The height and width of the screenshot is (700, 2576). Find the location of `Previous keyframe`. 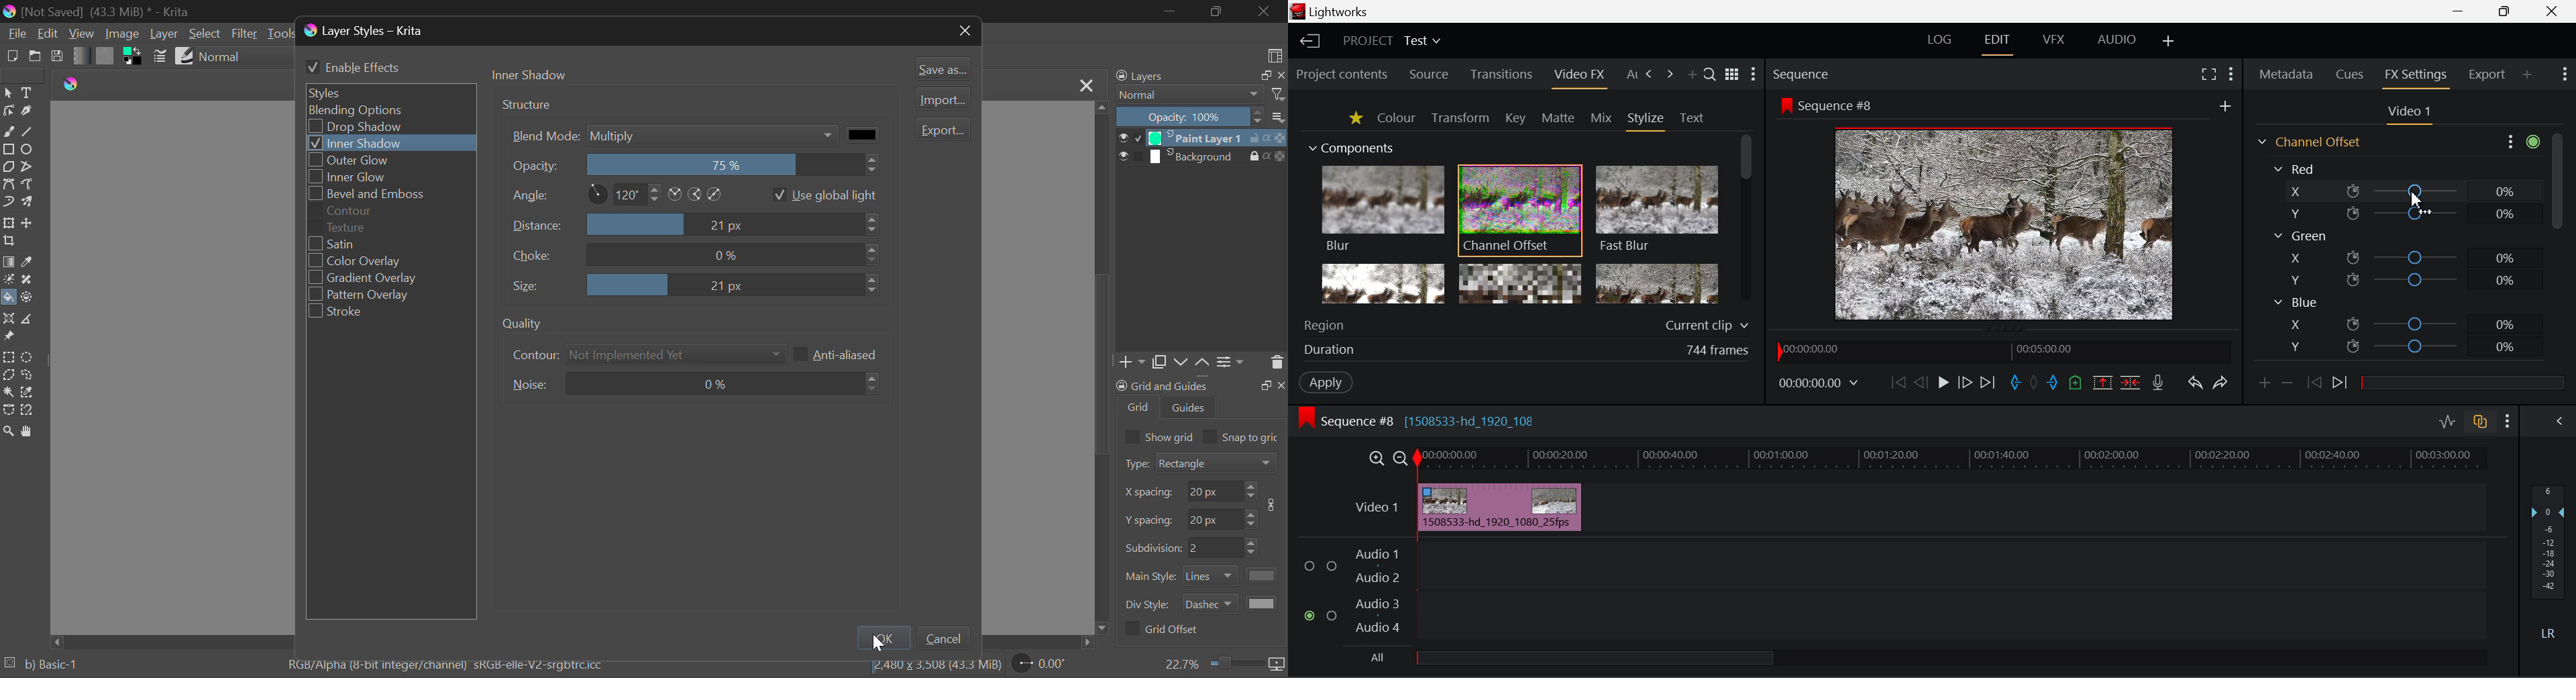

Previous keyframe is located at coordinates (2315, 383).